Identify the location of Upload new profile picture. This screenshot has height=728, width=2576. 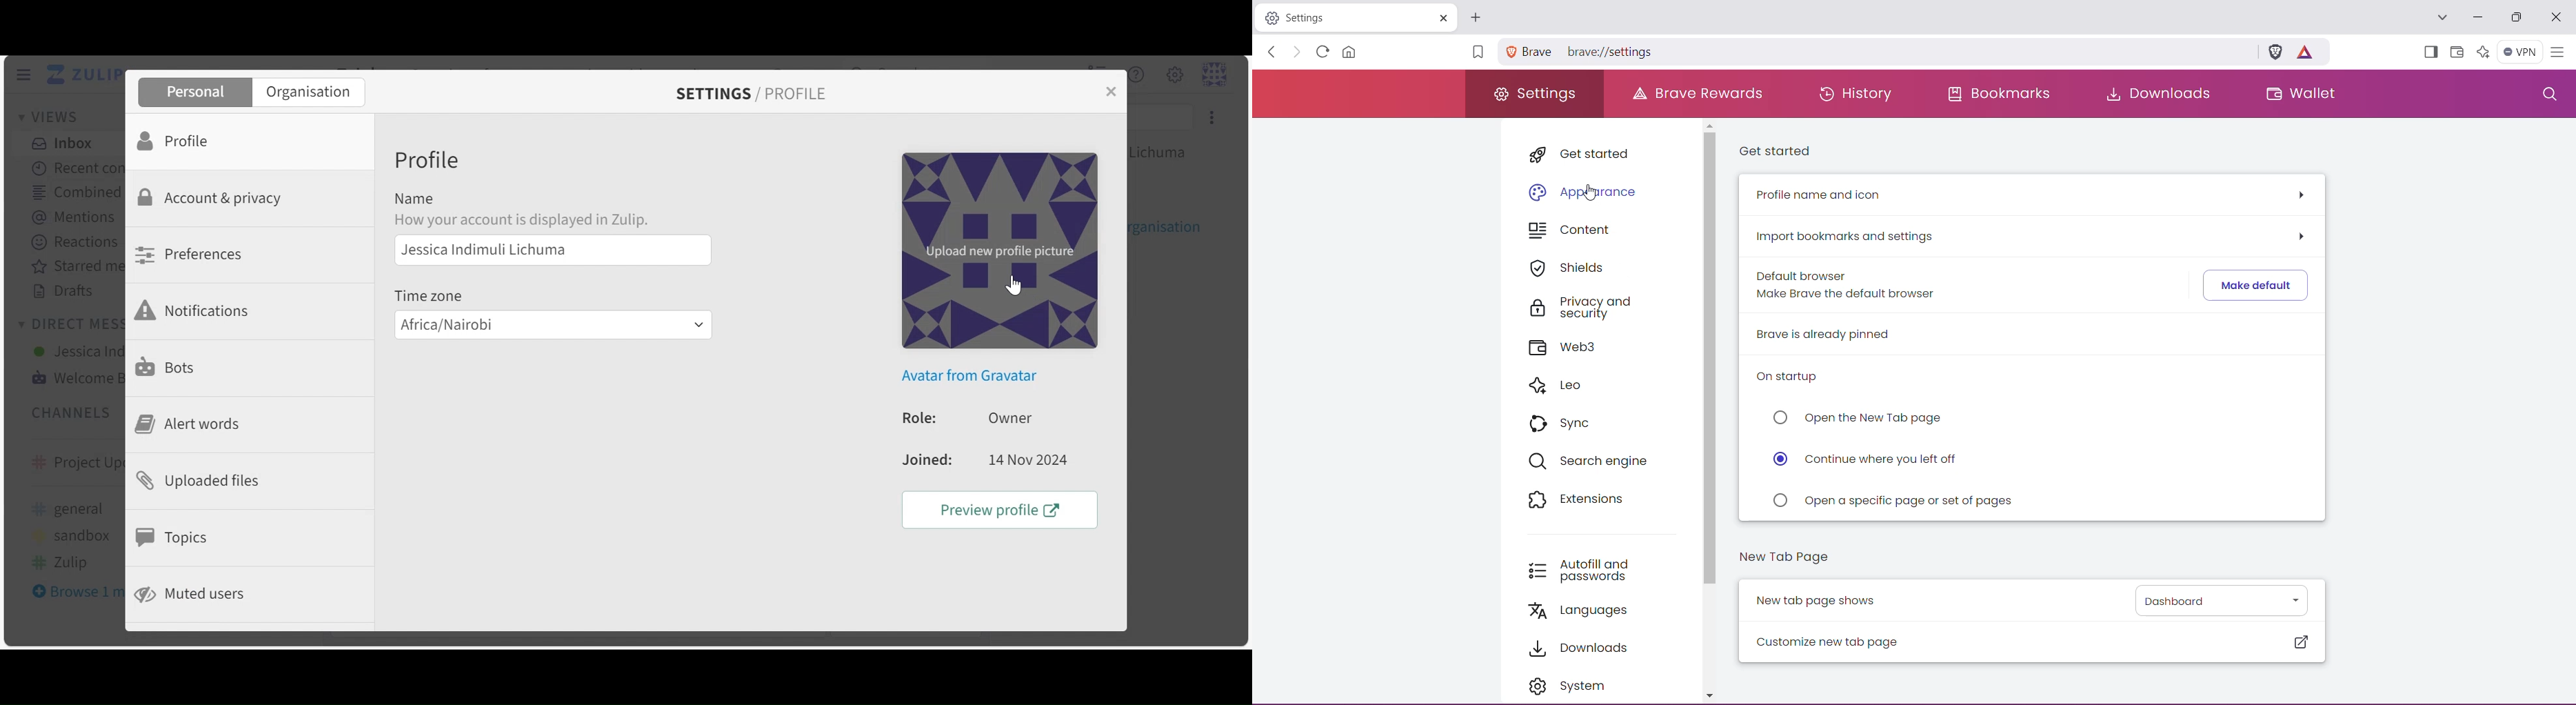
(1002, 251).